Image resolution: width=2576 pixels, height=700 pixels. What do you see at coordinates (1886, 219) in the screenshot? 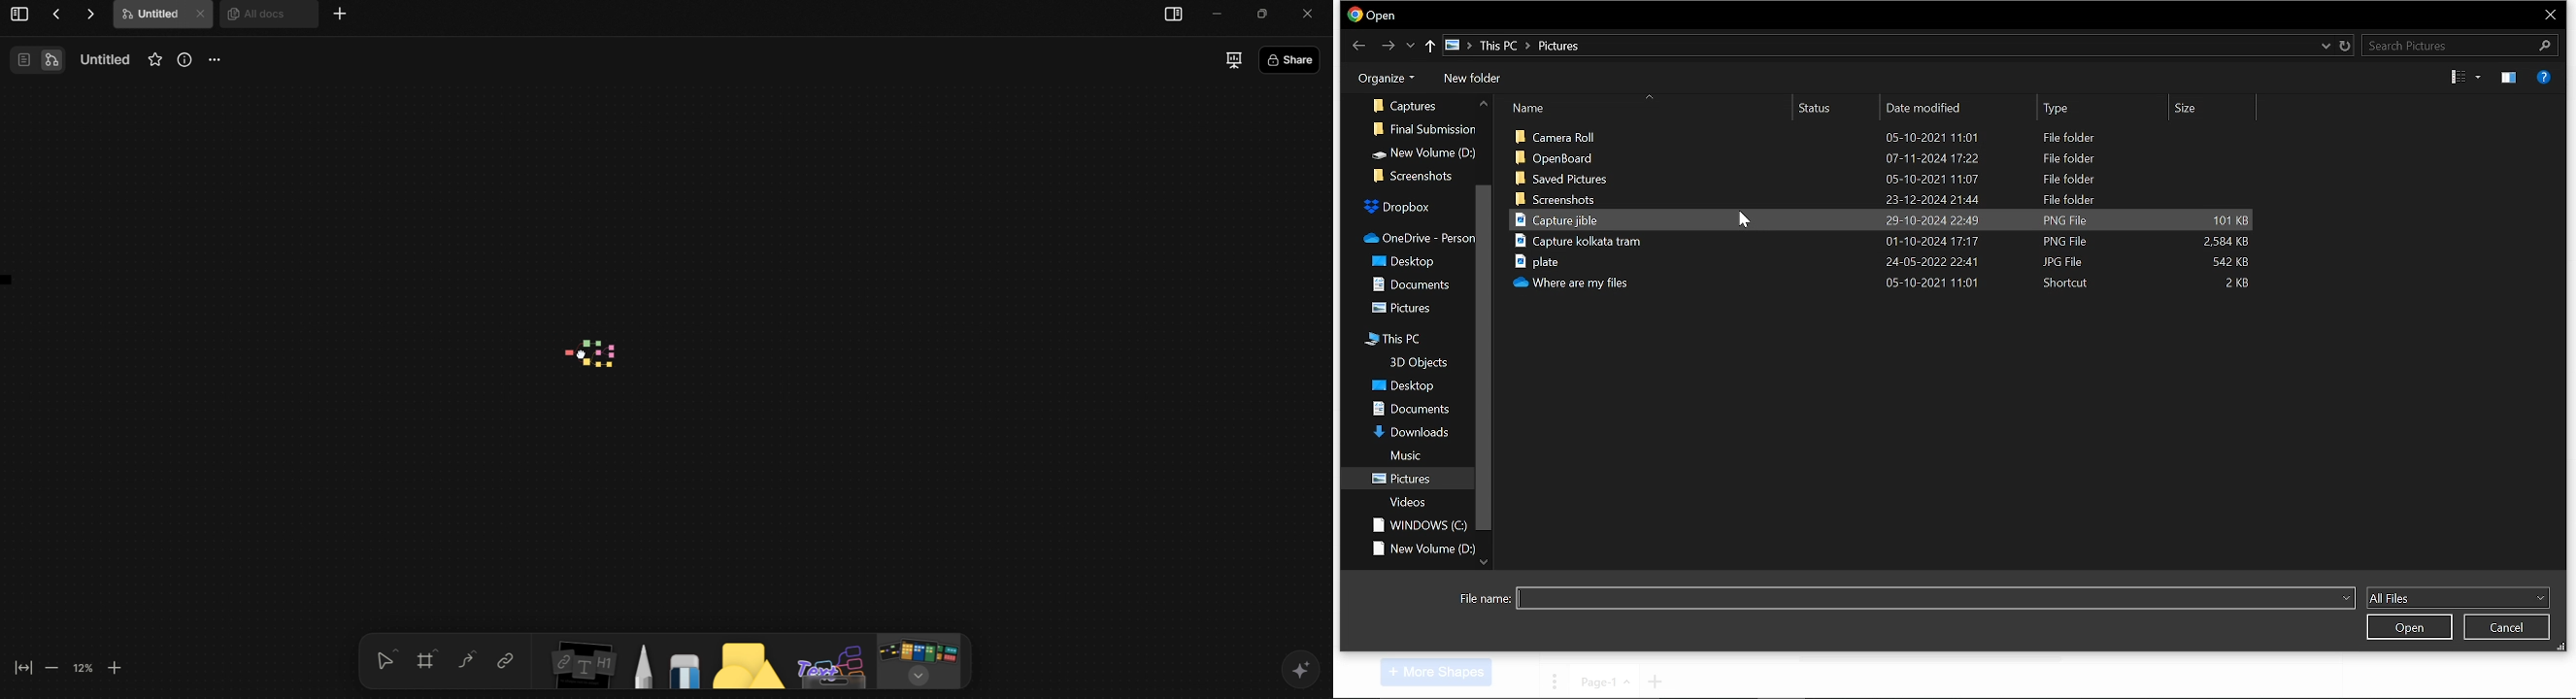
I see `files` at bounding box center [1886, 219].